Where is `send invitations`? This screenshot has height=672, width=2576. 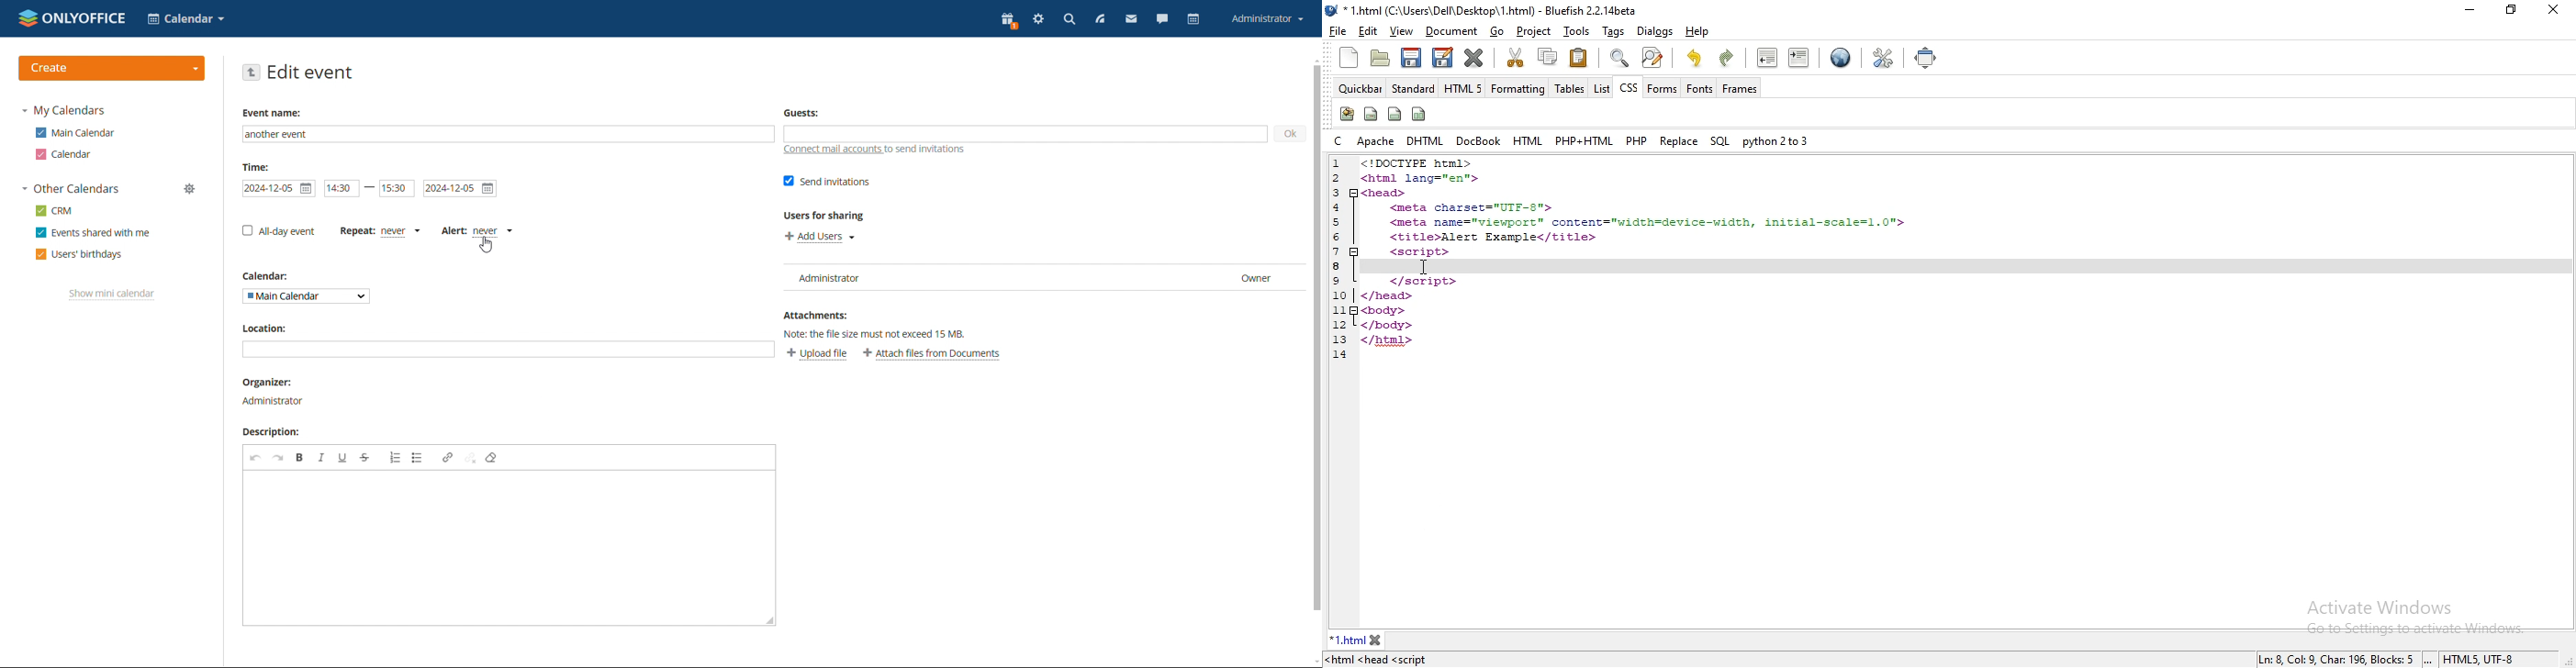 send invitations is located at coordinates (828, 181).